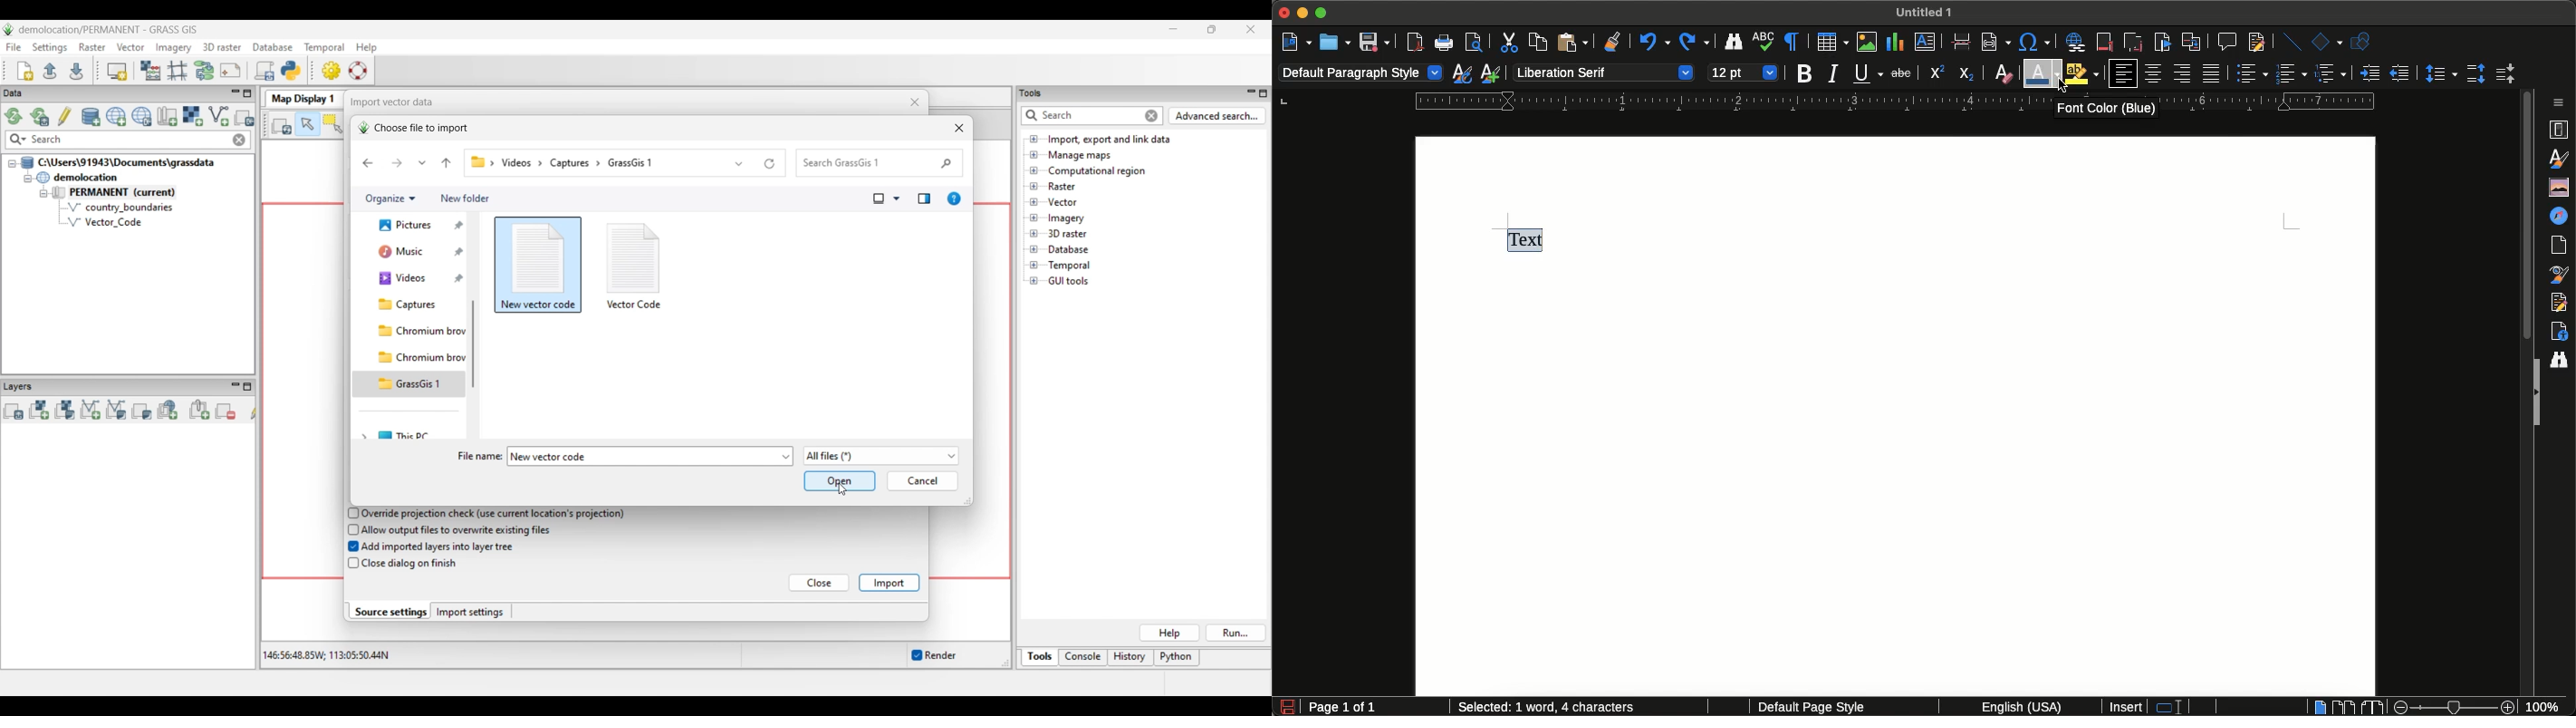 The image size is (2576, 728). I want to click on Insert text box, so click(1929, 44).